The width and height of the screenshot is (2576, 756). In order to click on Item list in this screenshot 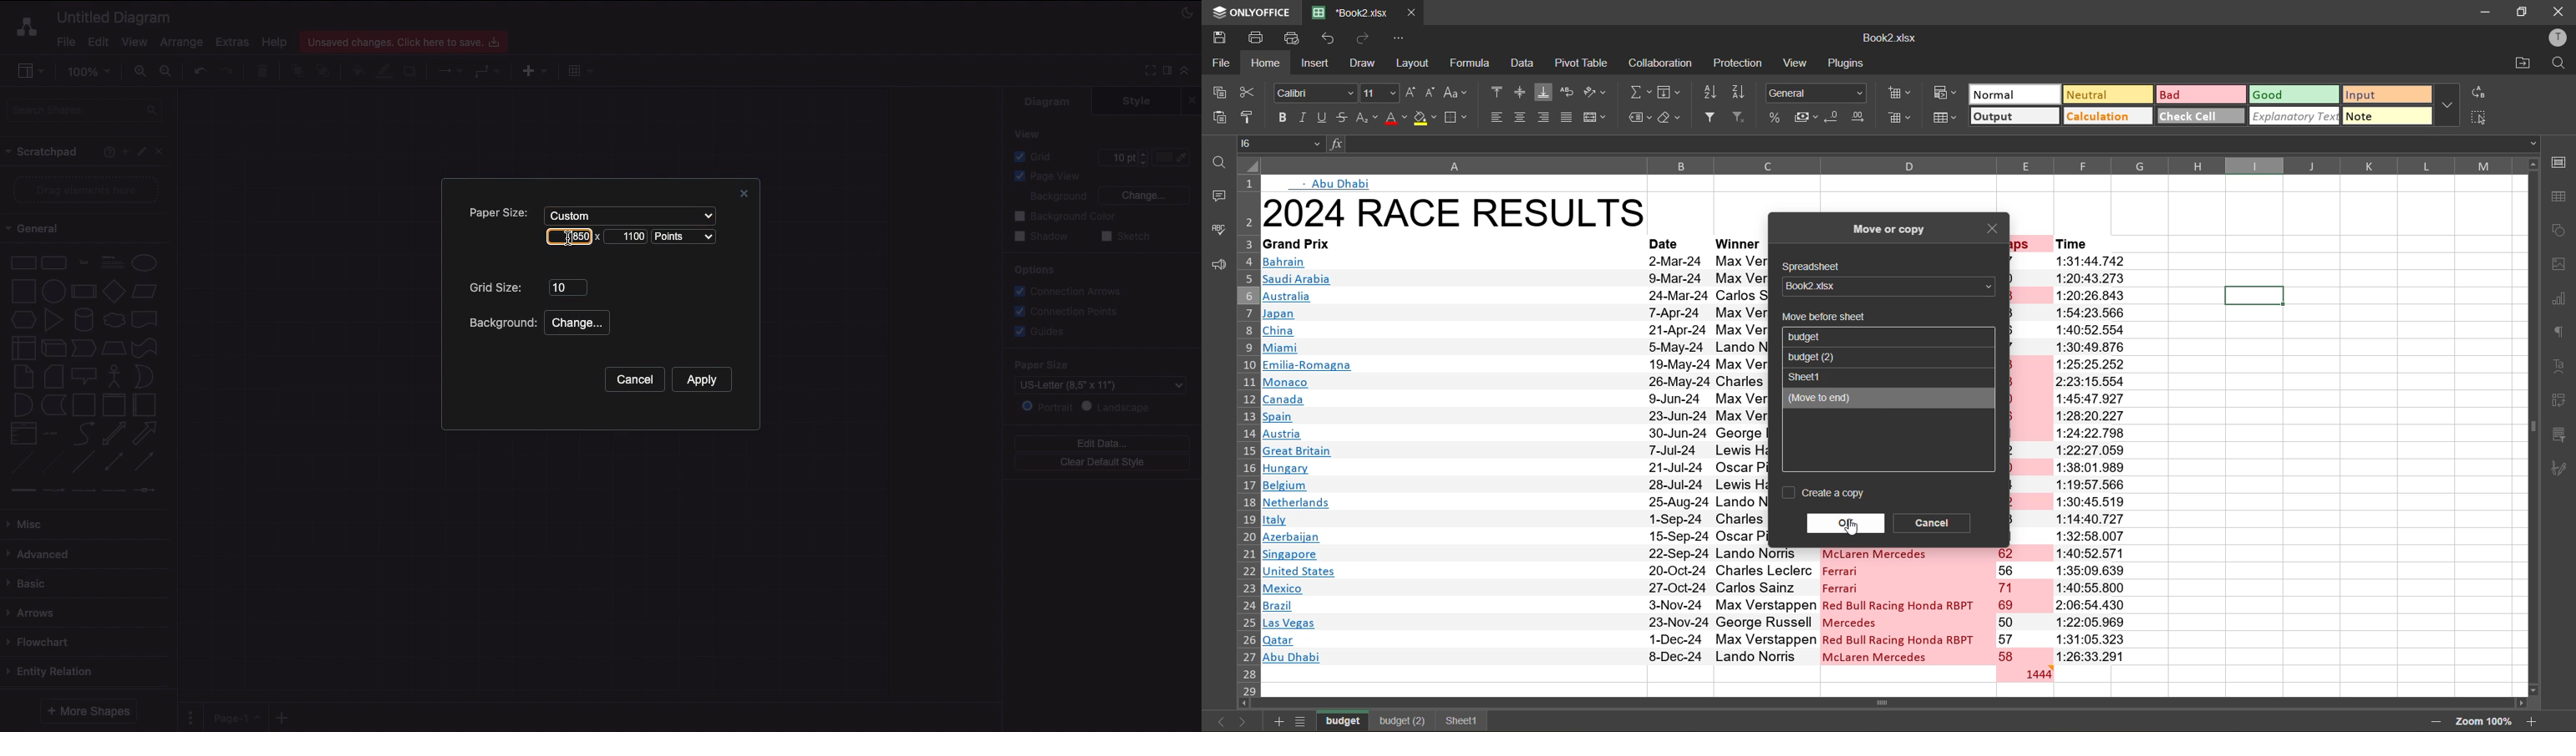, I will do `click(55, 434)`.